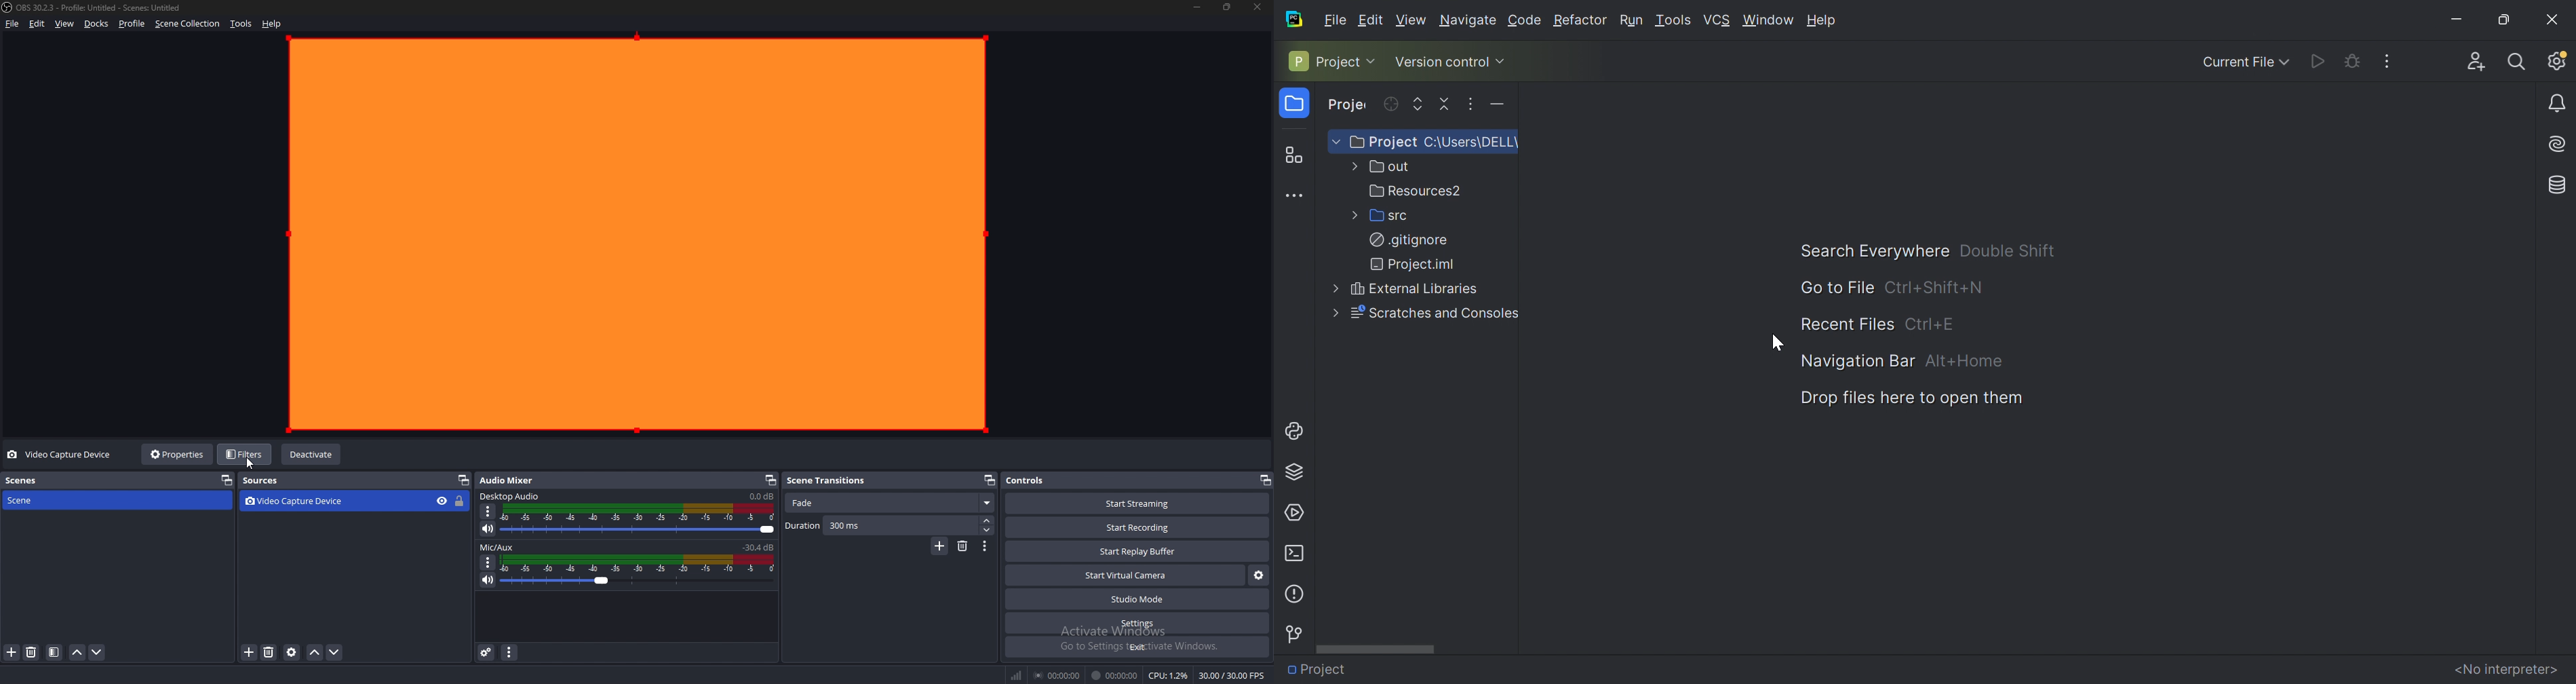 This screenshot has height=700, width=2576. I want to click on Current File, so click(2238, 62).